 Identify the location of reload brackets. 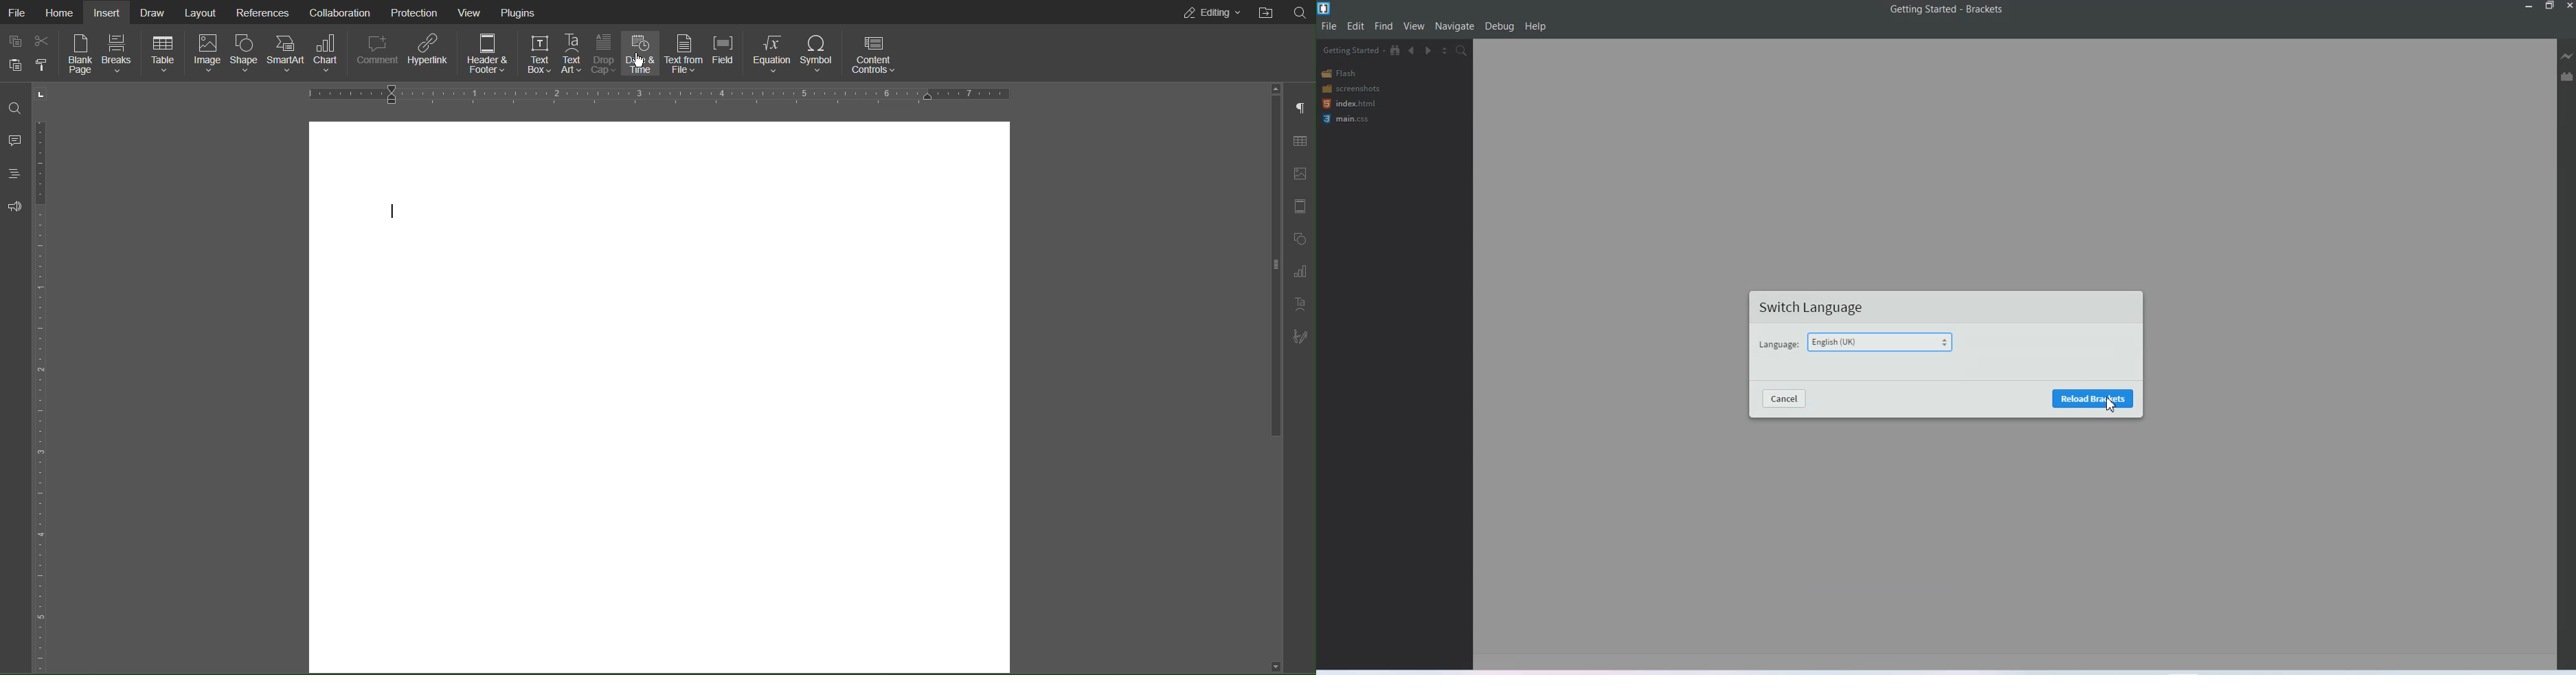
(2093, 399).